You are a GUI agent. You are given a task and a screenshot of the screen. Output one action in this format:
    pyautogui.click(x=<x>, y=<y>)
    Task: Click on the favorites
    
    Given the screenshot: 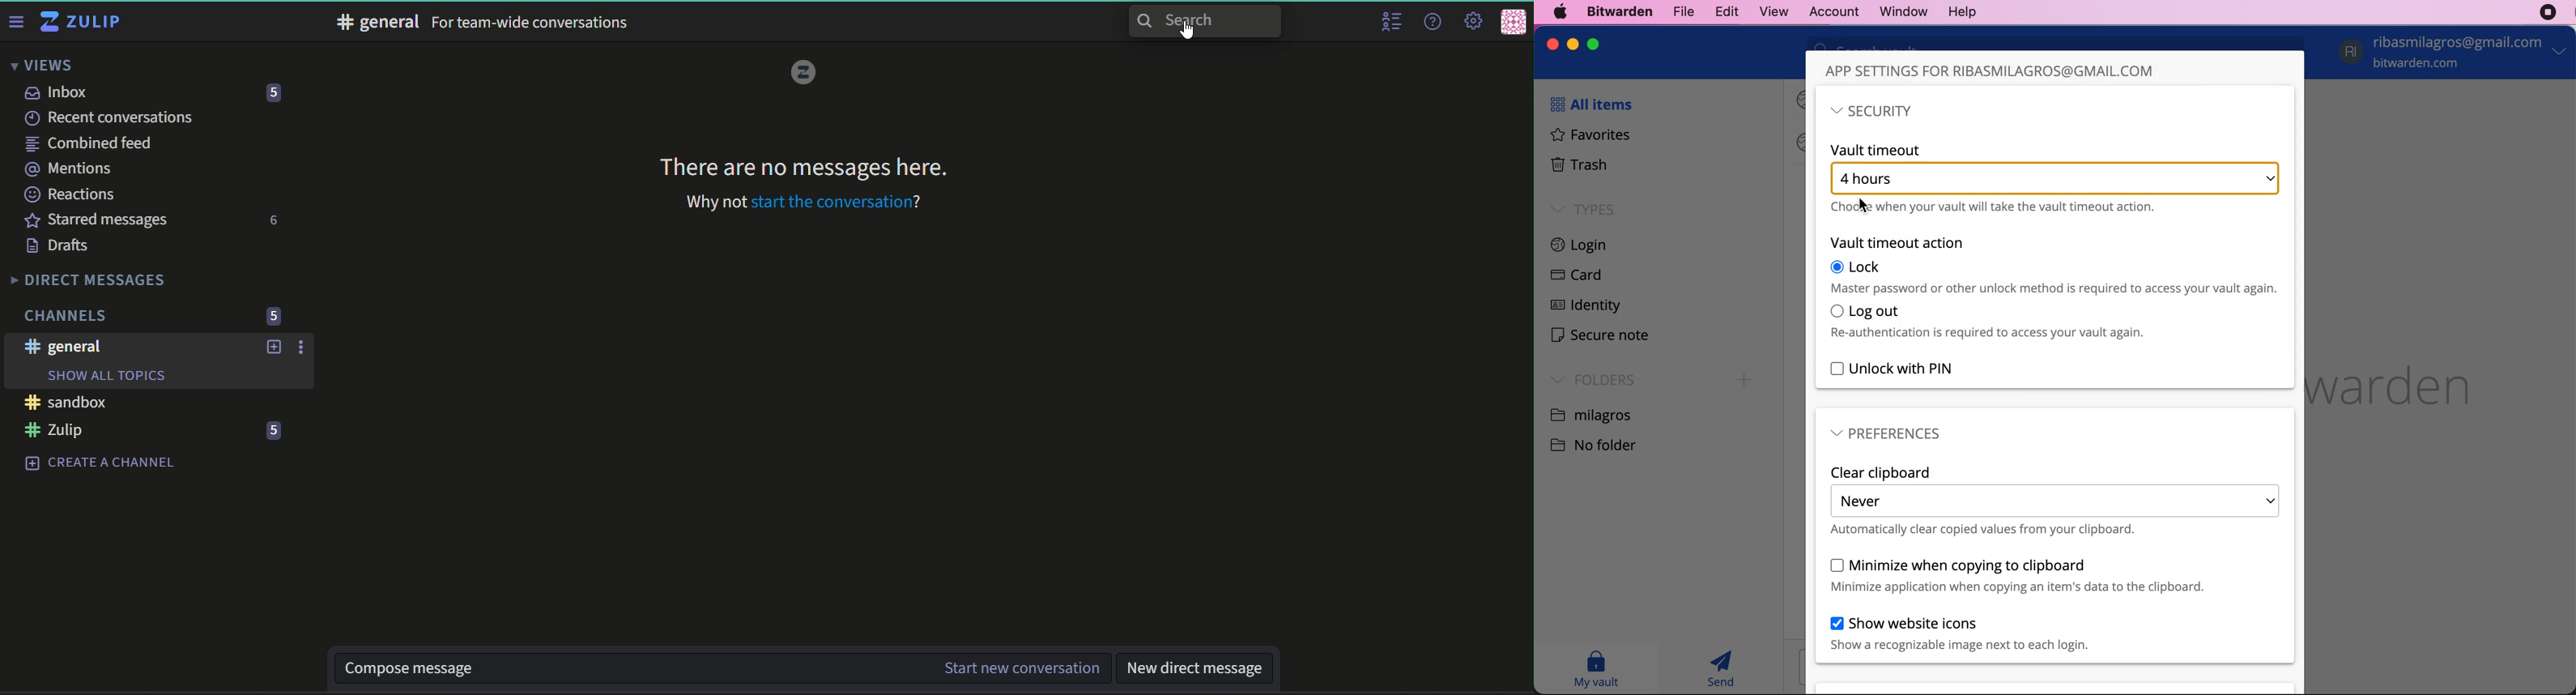 What is the action you would take?
    pyautogui.click(x=1585, y=136)
    